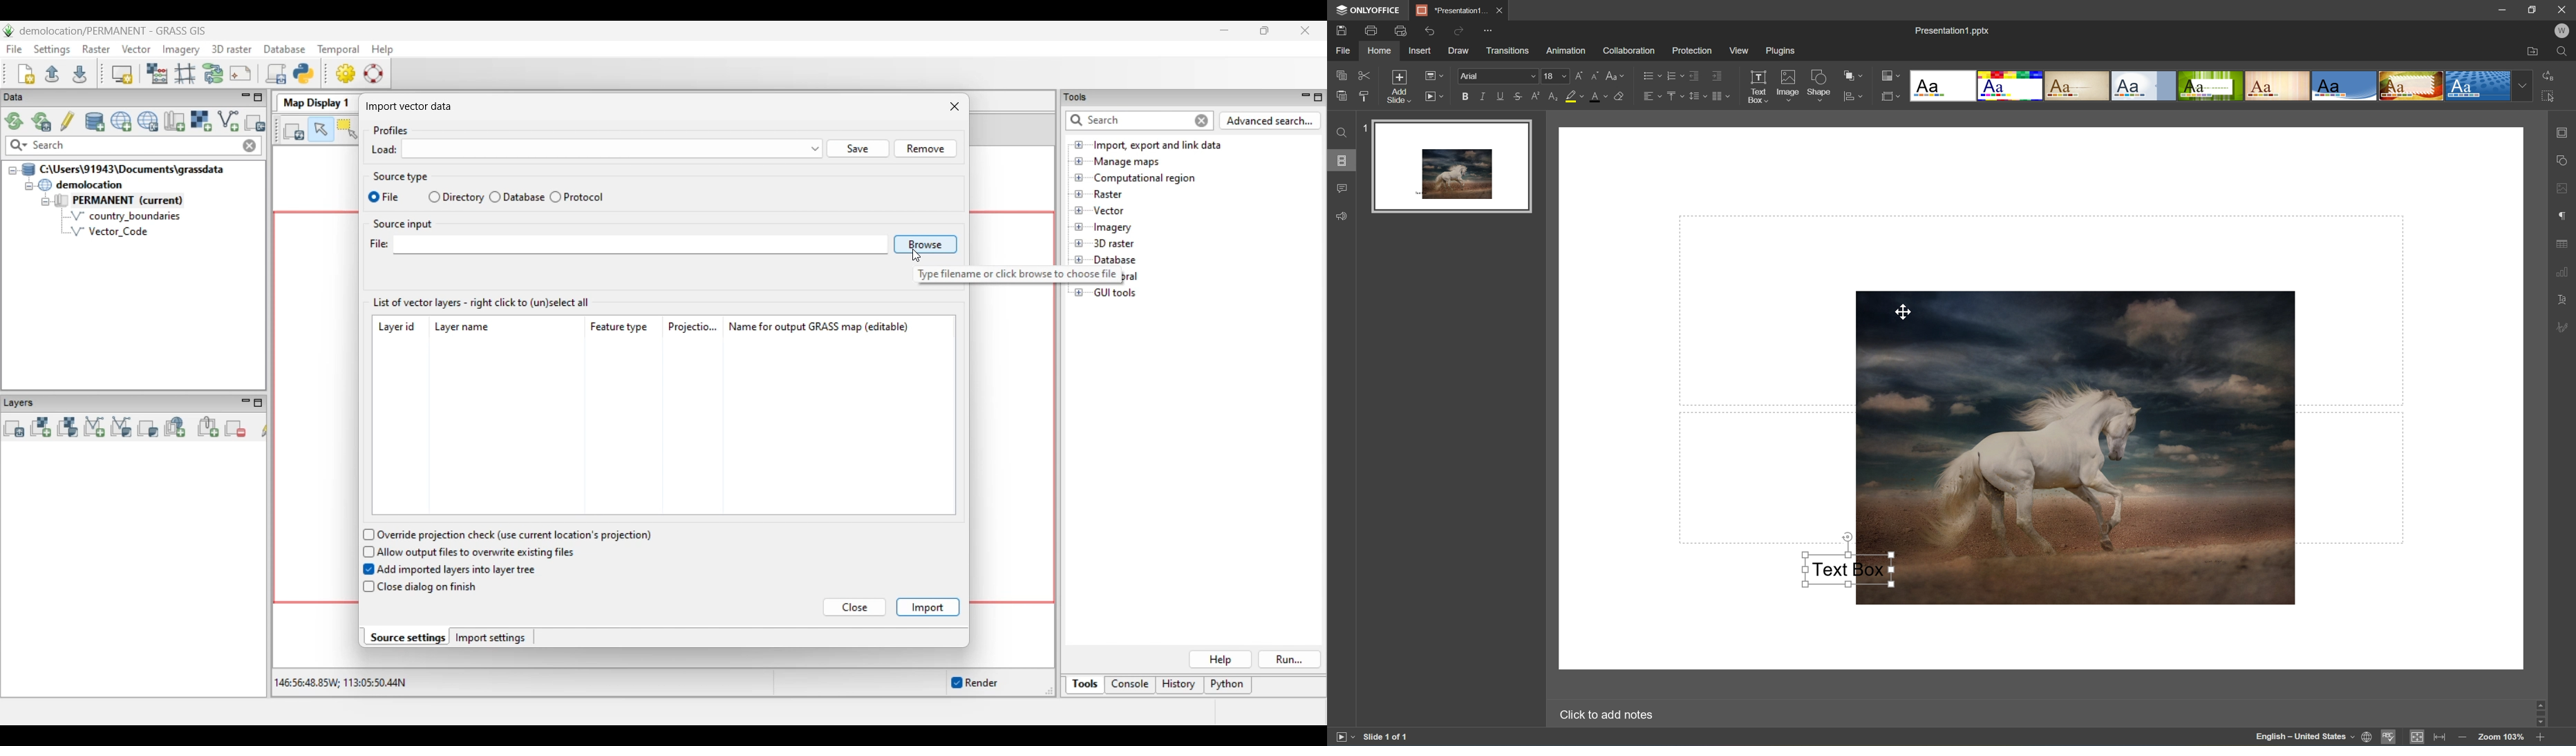  Describe the element at coordinates (2564, 300) in the screenshot. I see `Text Art settings` at that location.